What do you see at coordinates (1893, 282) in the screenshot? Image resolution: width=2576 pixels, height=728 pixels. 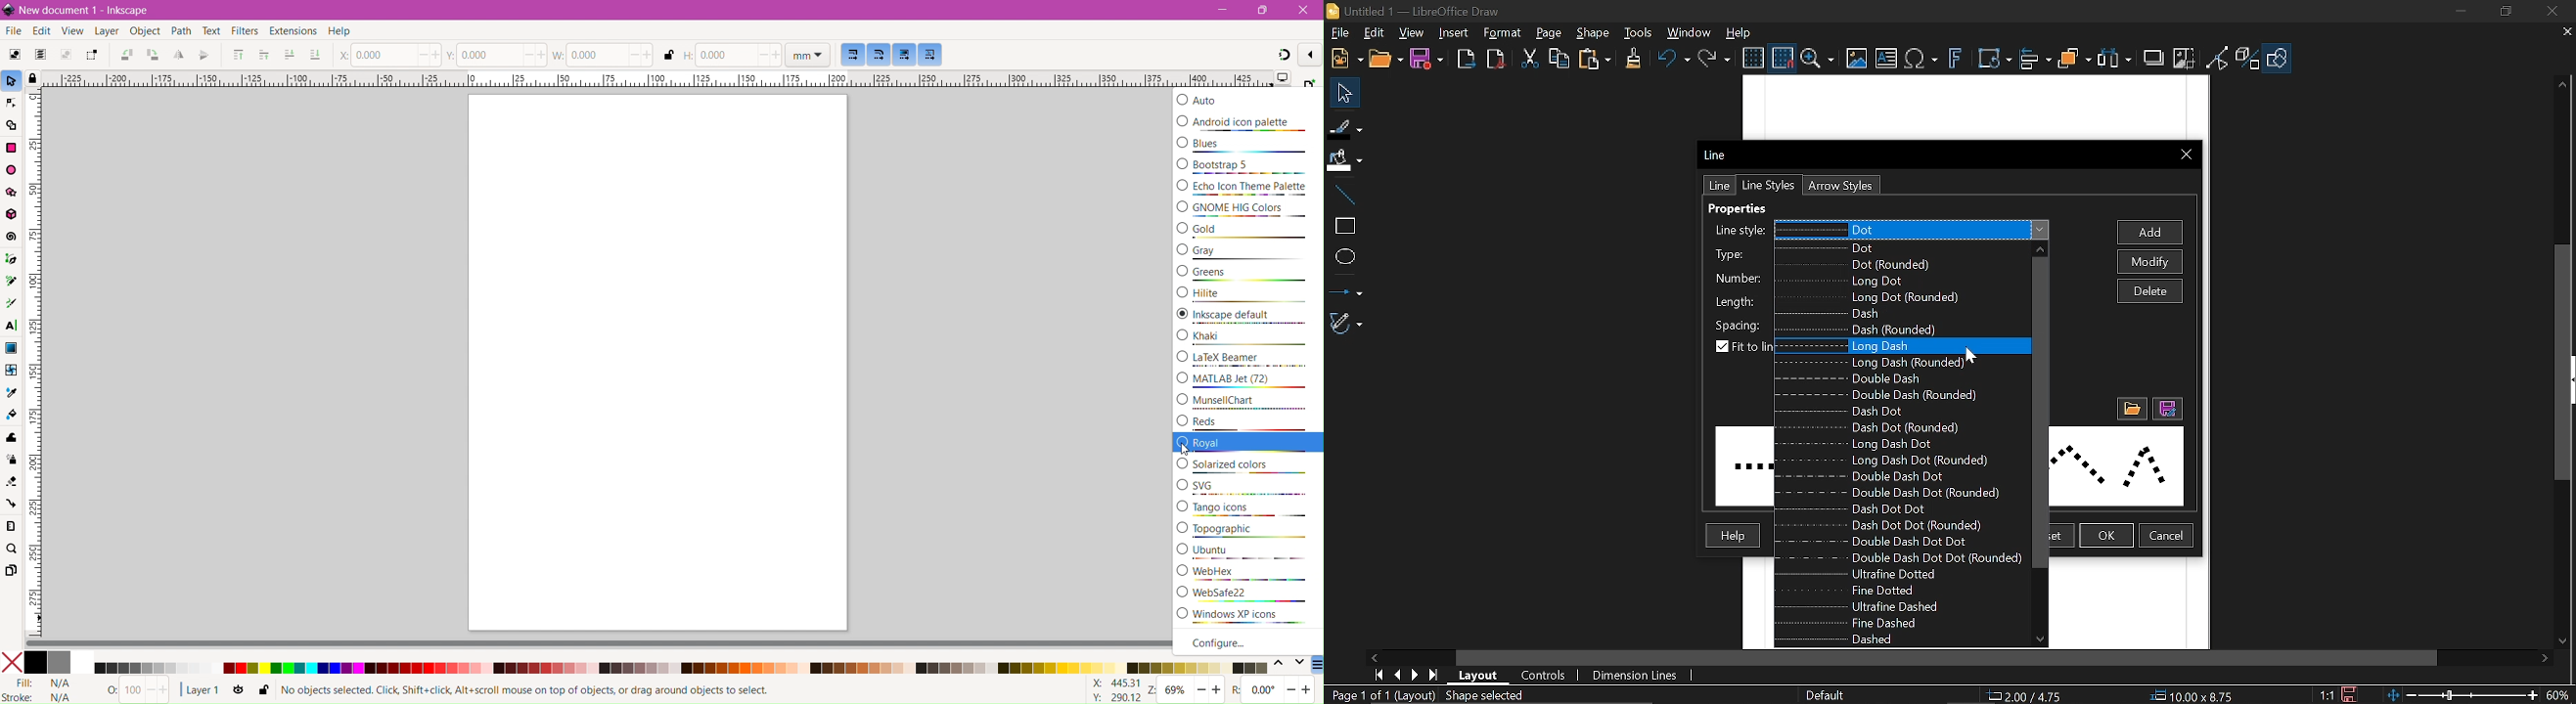 I see `Long dot` at bounding box center [1893, 282].